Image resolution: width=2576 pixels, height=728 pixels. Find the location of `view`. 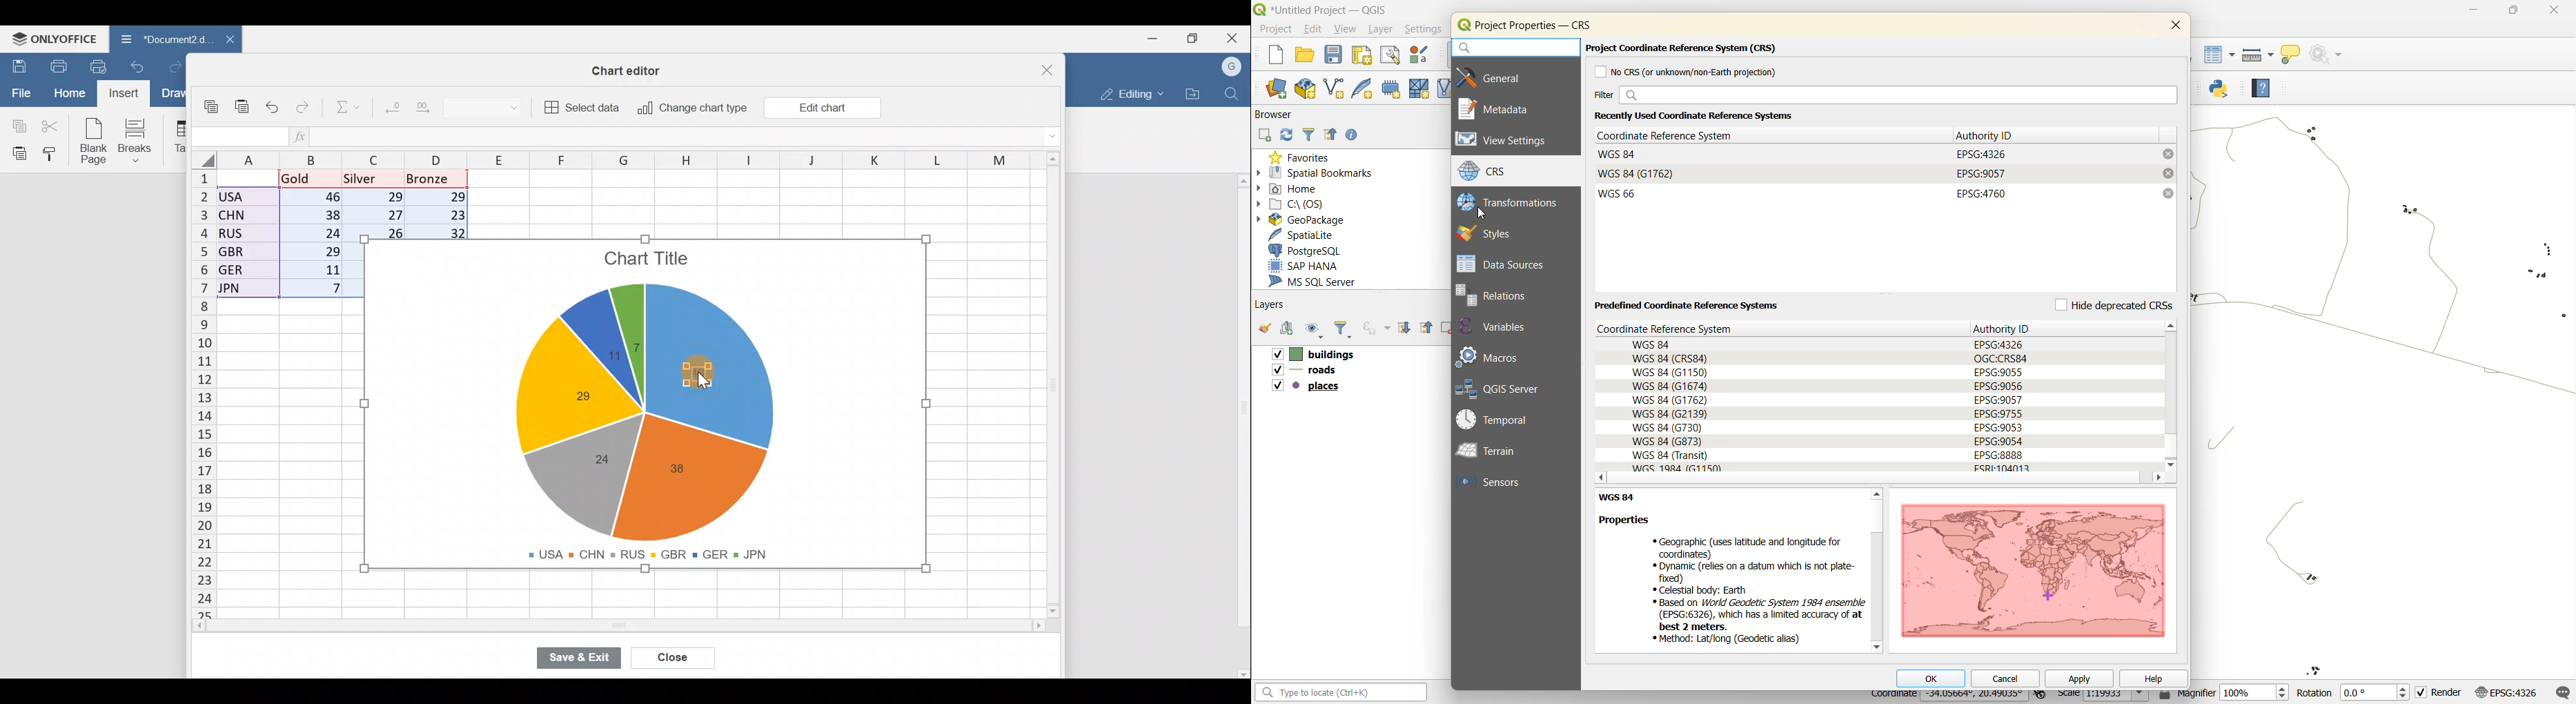

view is located at coordinates (1347, 30).